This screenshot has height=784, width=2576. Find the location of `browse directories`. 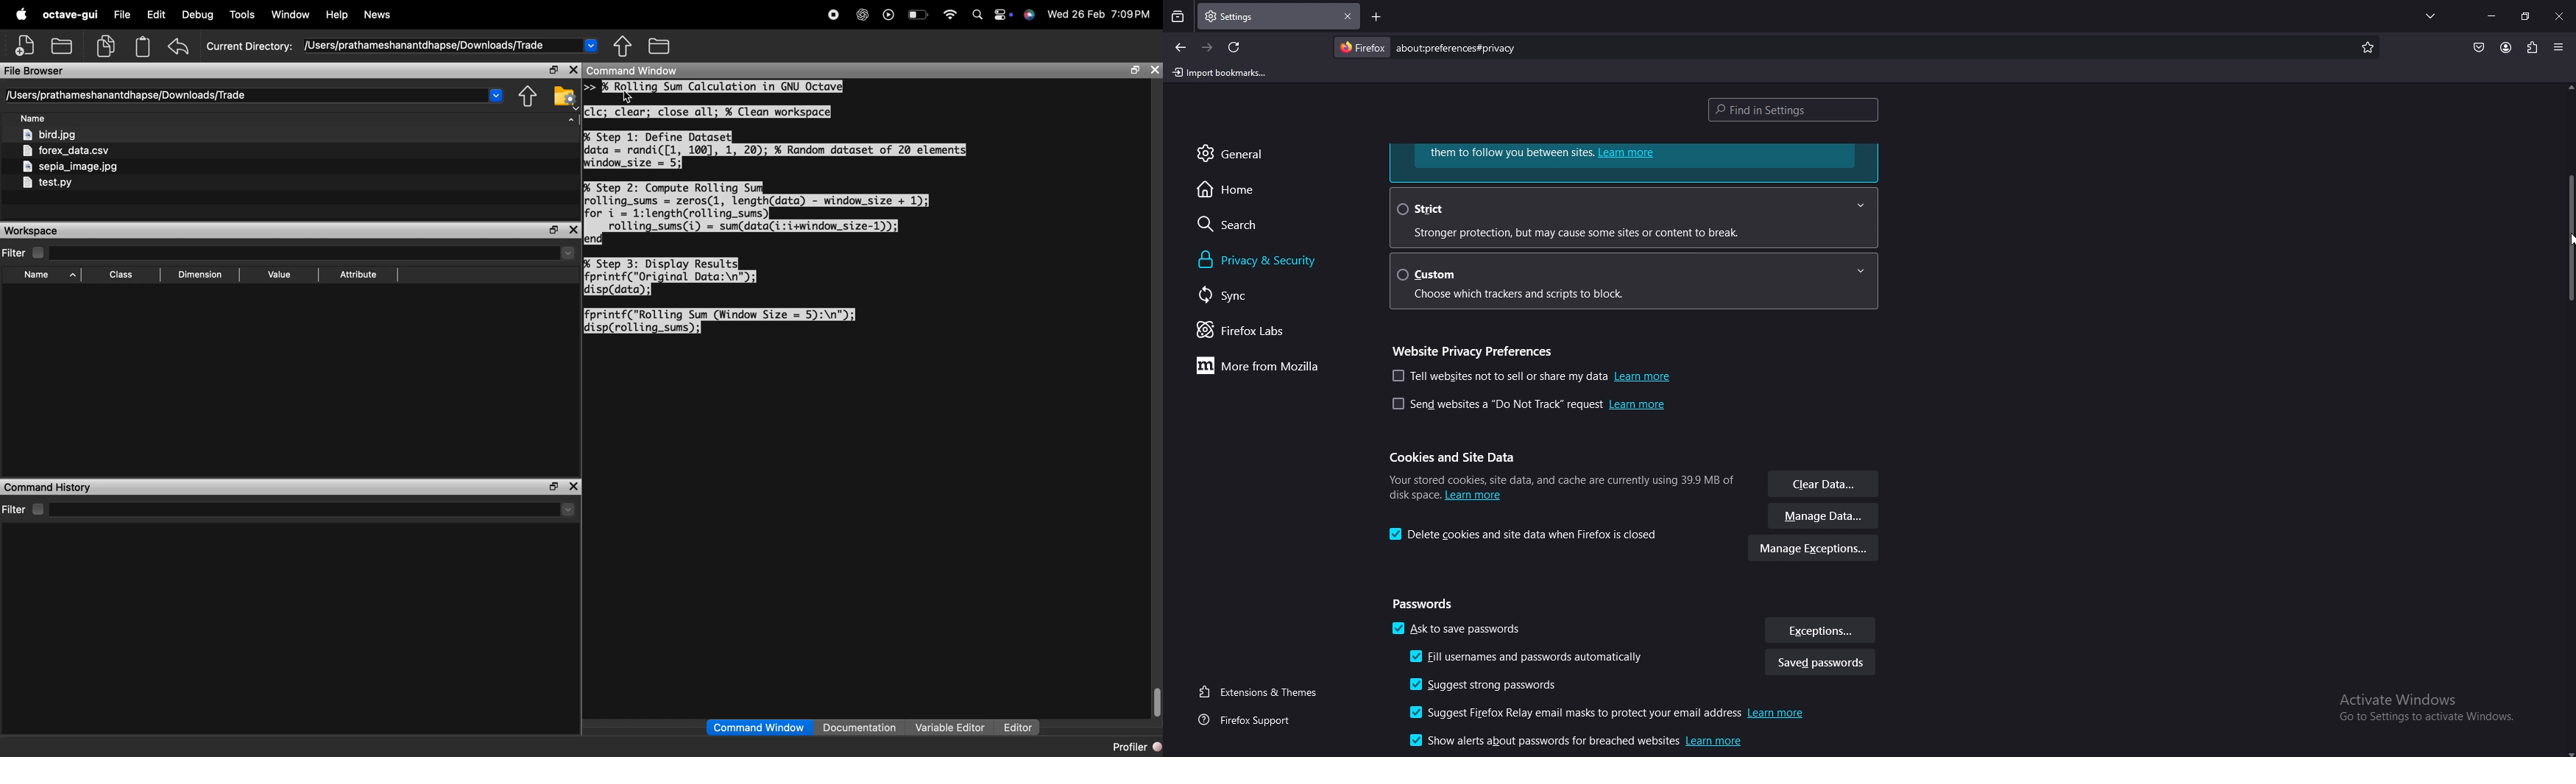

browse directories is located at coordinates (659, 46).